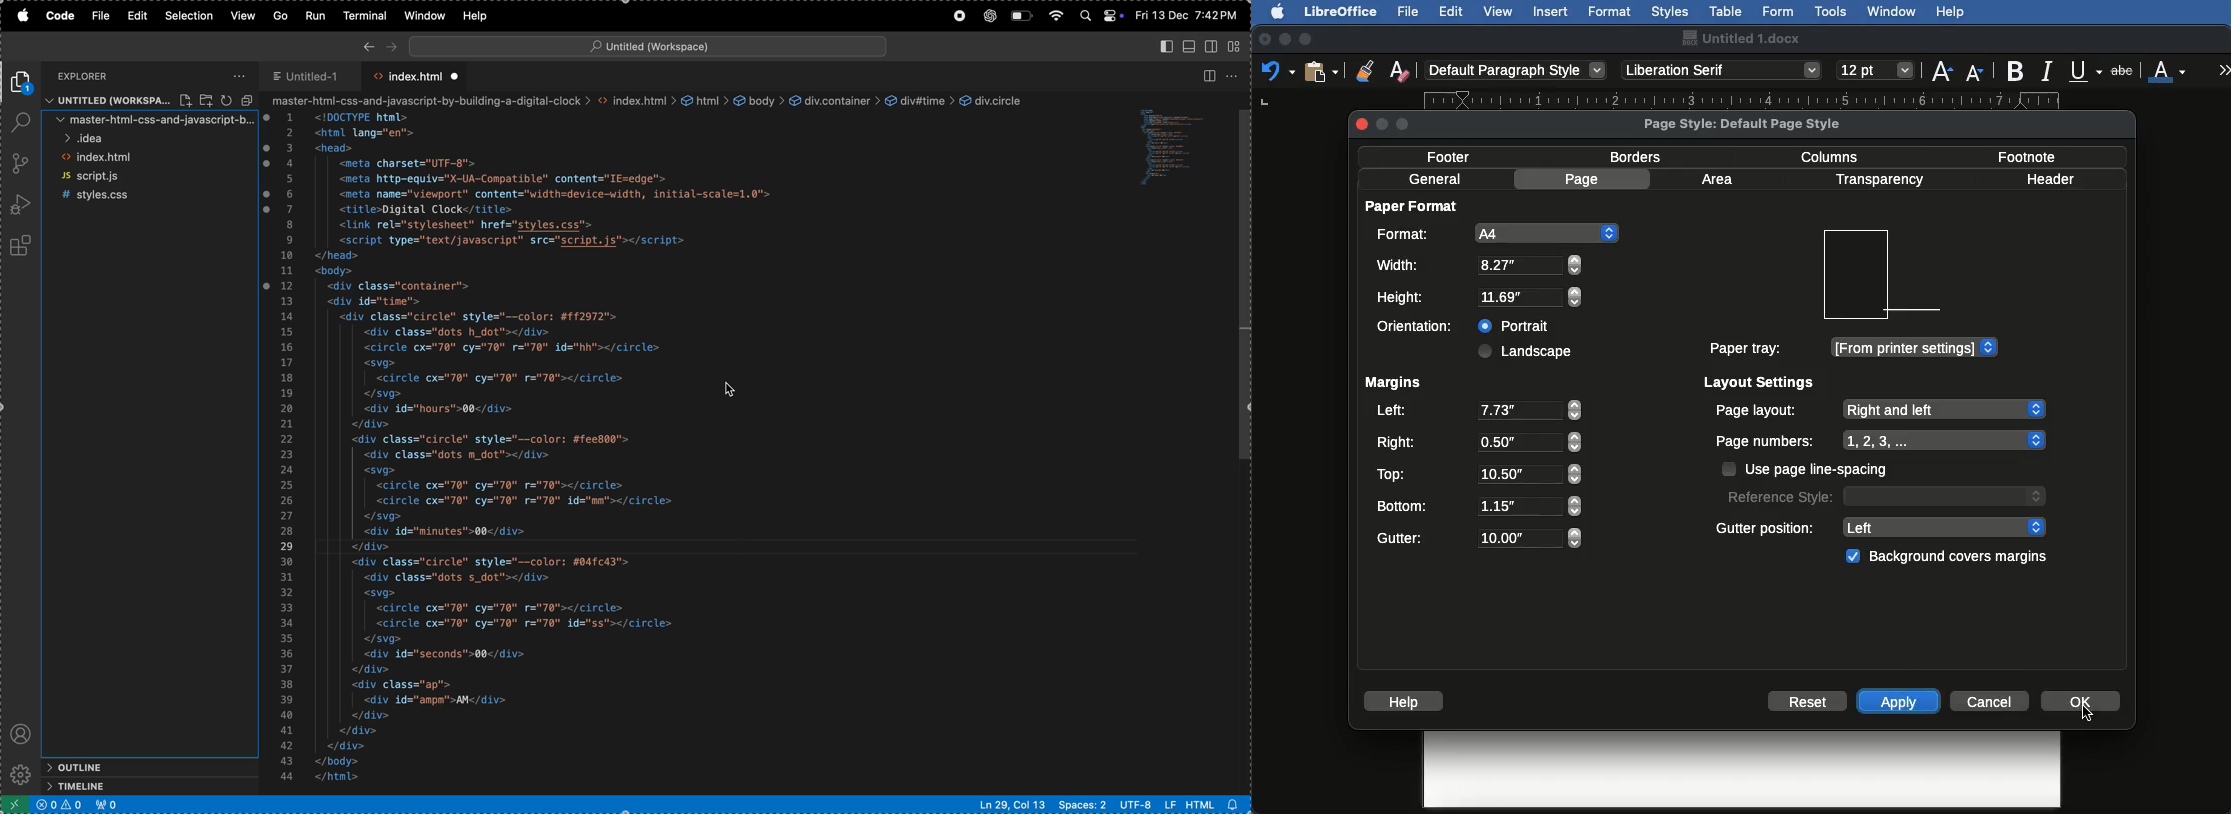 The height and width of the screenshot is (840, 2240). What do you see at coordinates (990, 16) in the screenshot?
I see `chat gpt` at bounding box center [990, 16].